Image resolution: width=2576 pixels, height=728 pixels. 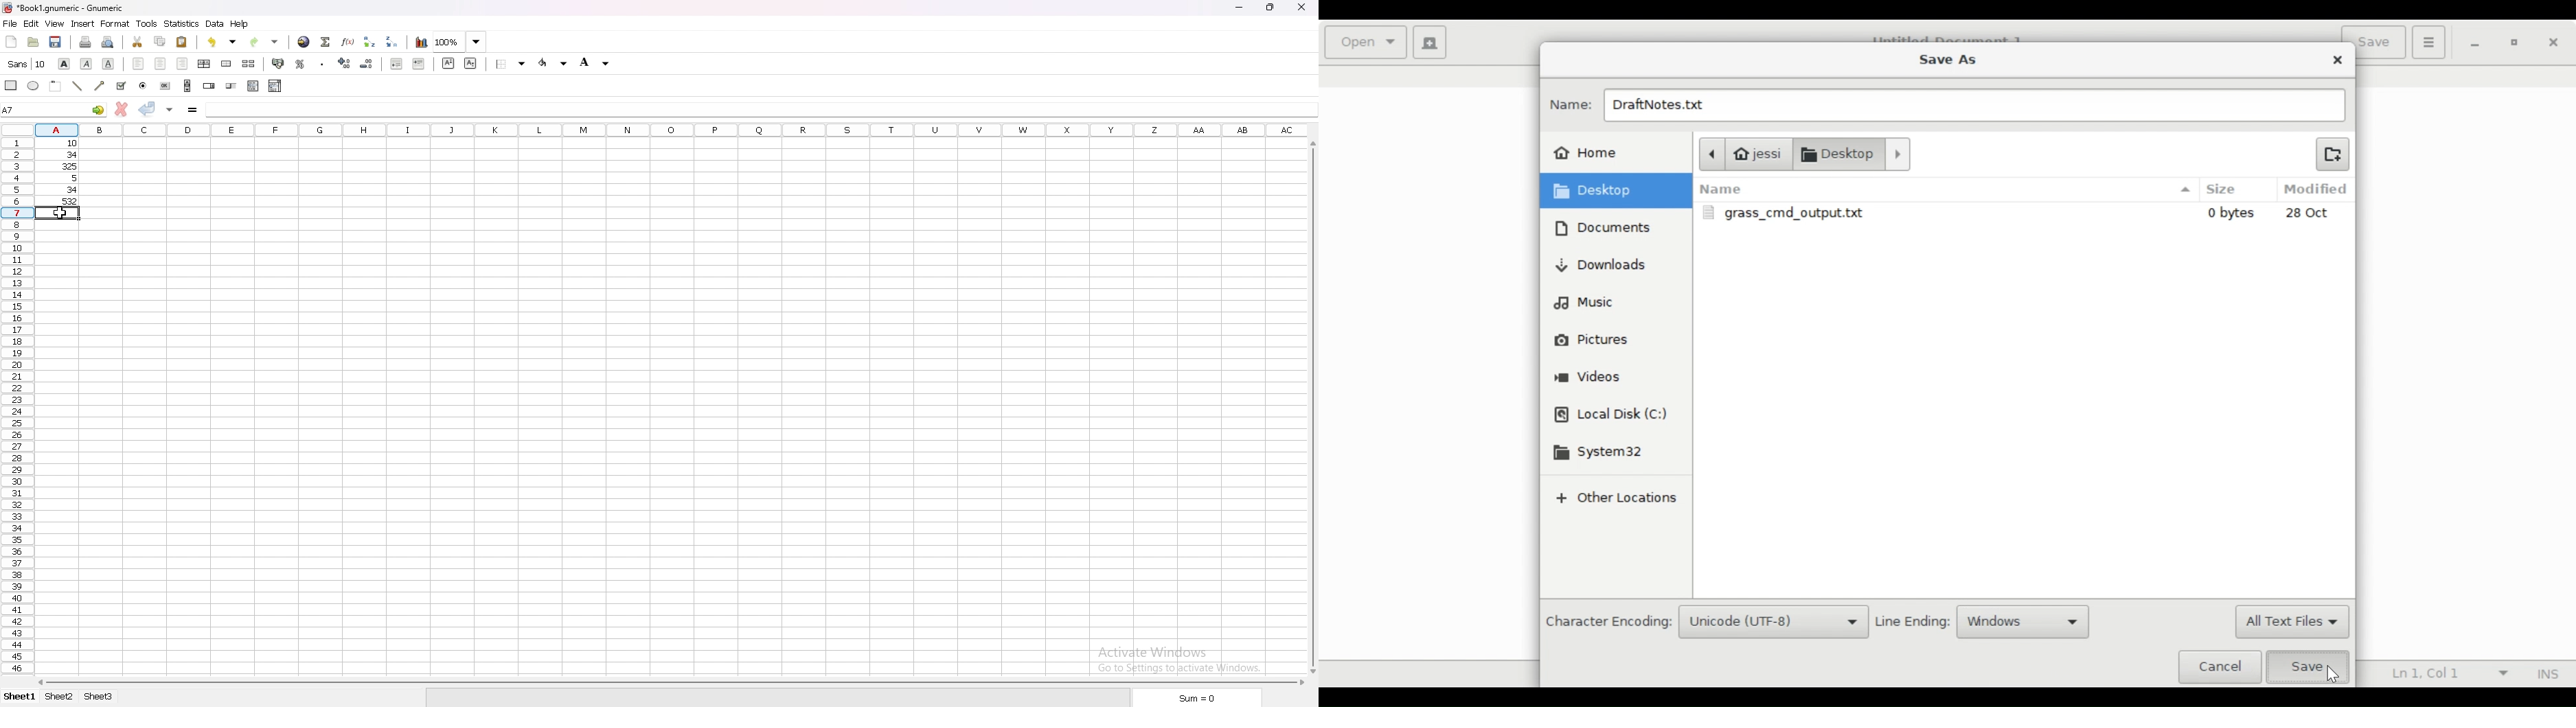 What do you see at coordinates (100, 696) in the screenshot?
I see `sheet 3` at bounding box center [100, 696].